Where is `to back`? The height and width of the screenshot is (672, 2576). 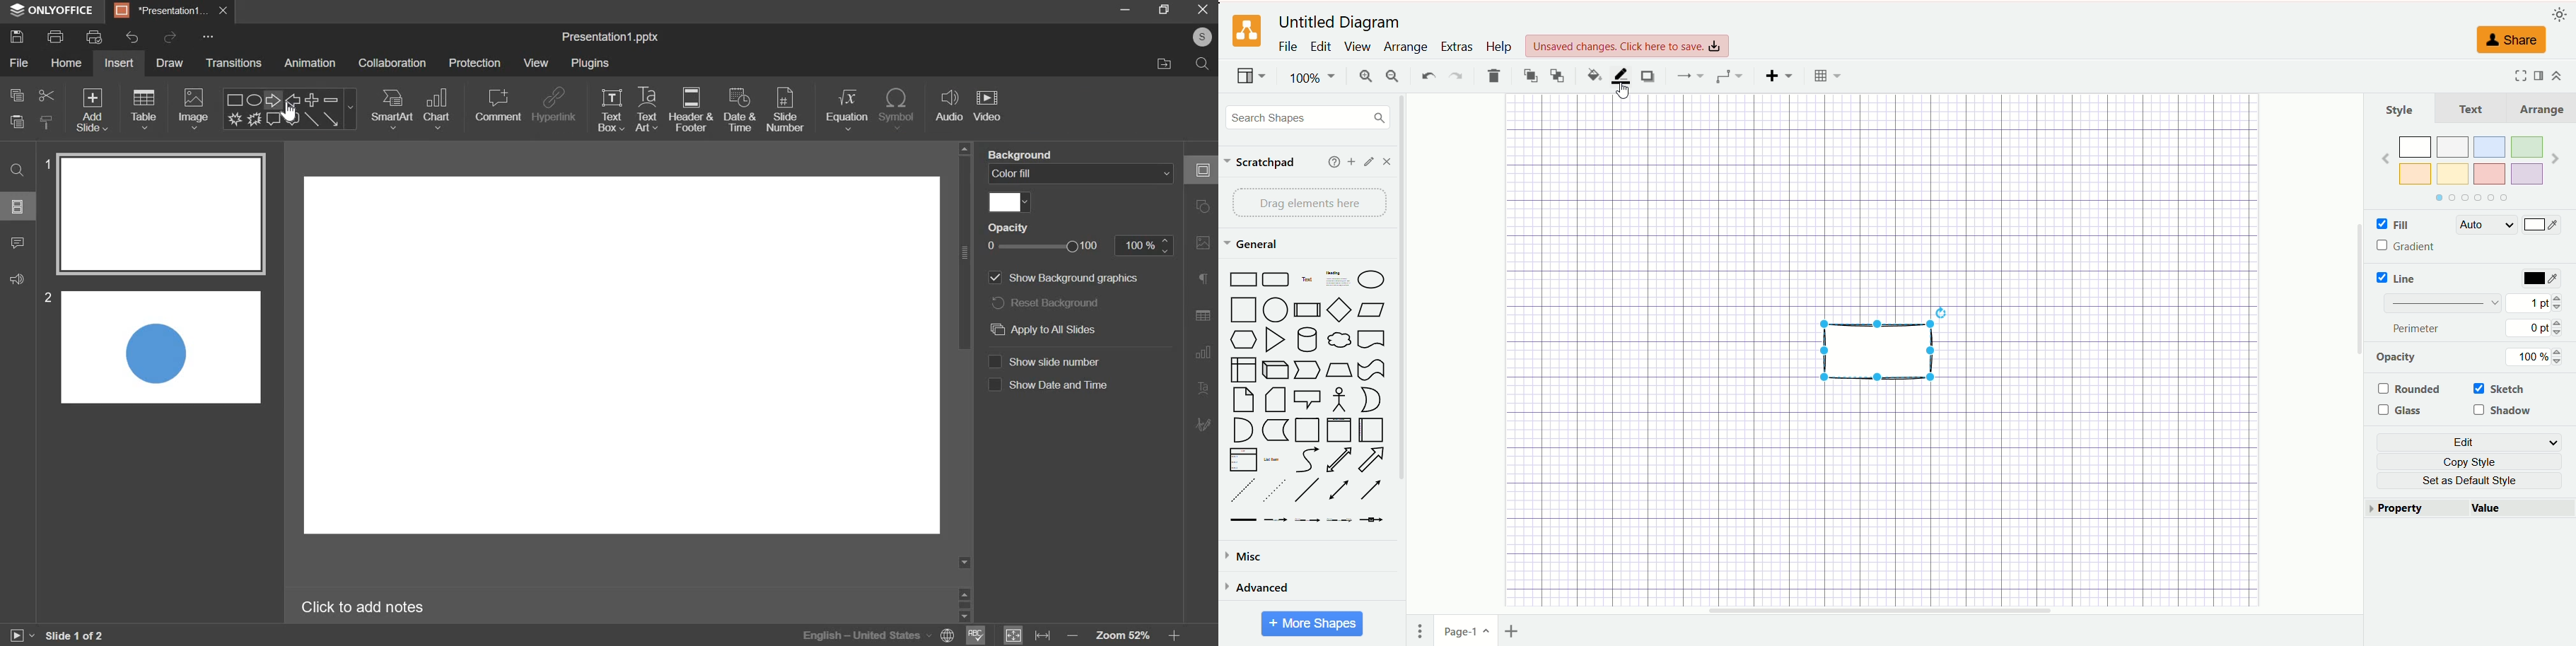
to back is located at coordinates (1556, 76).